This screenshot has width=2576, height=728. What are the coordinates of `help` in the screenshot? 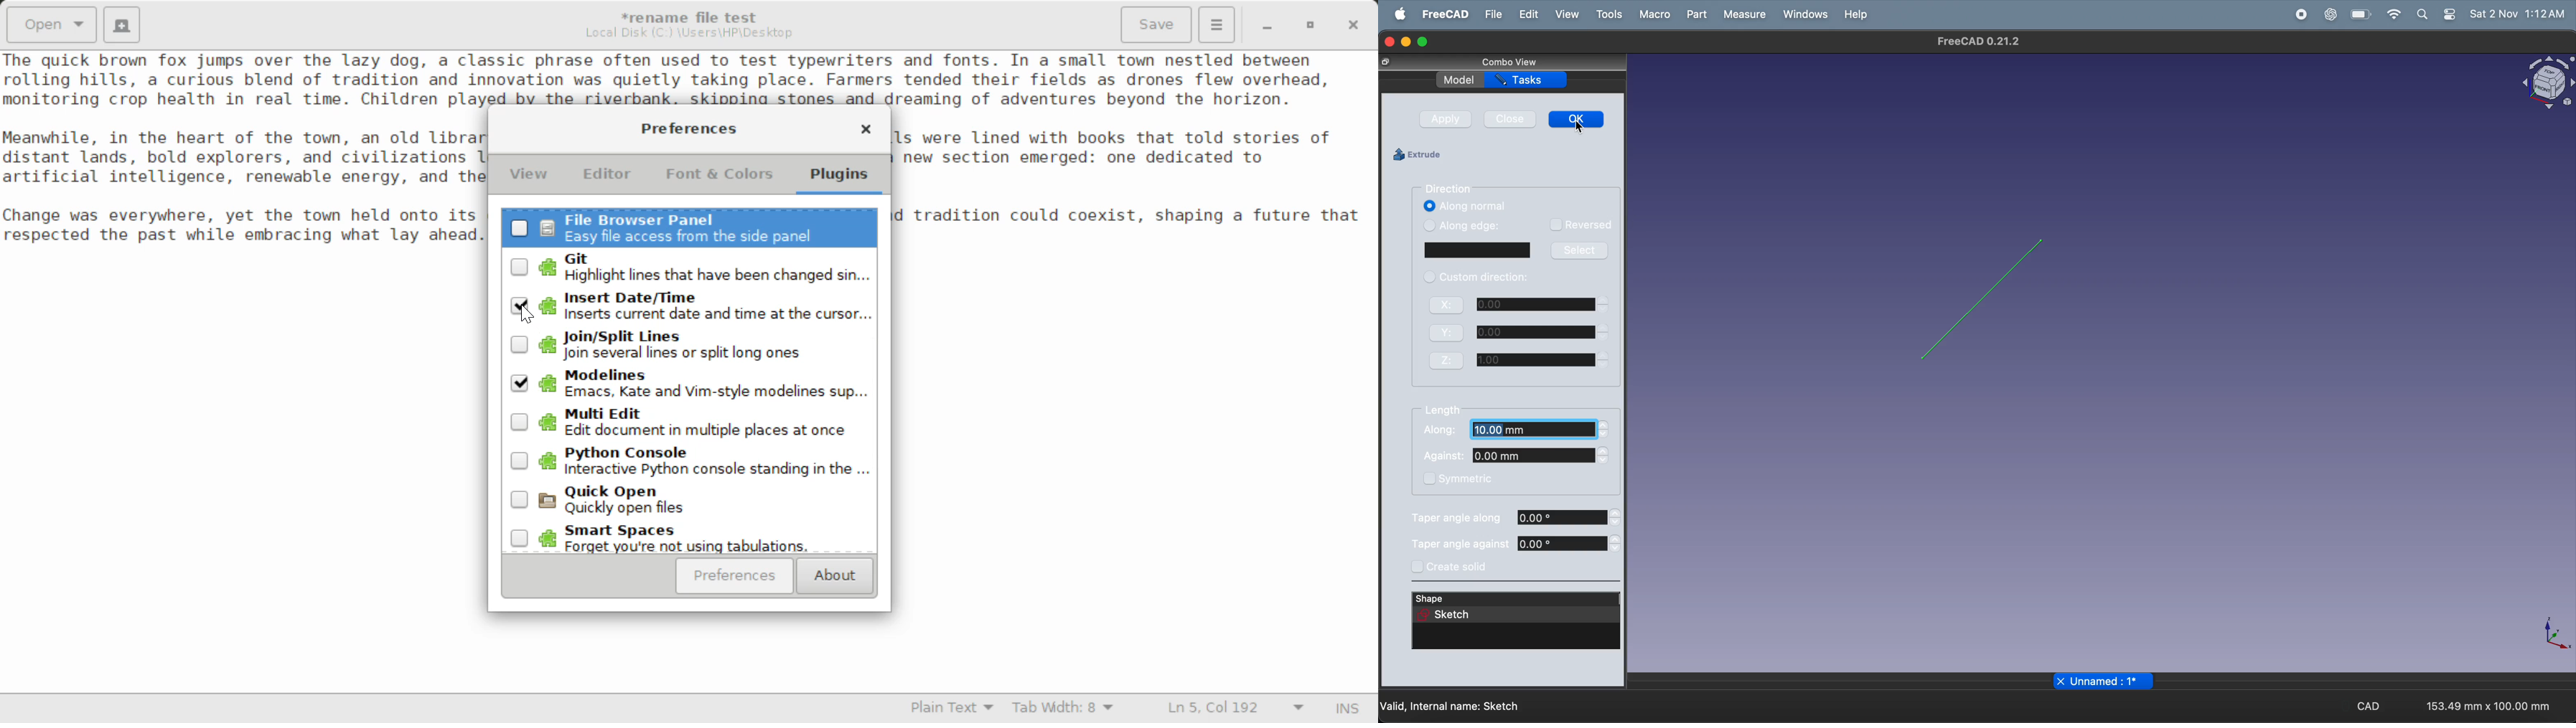 It's located at (1857, 14).